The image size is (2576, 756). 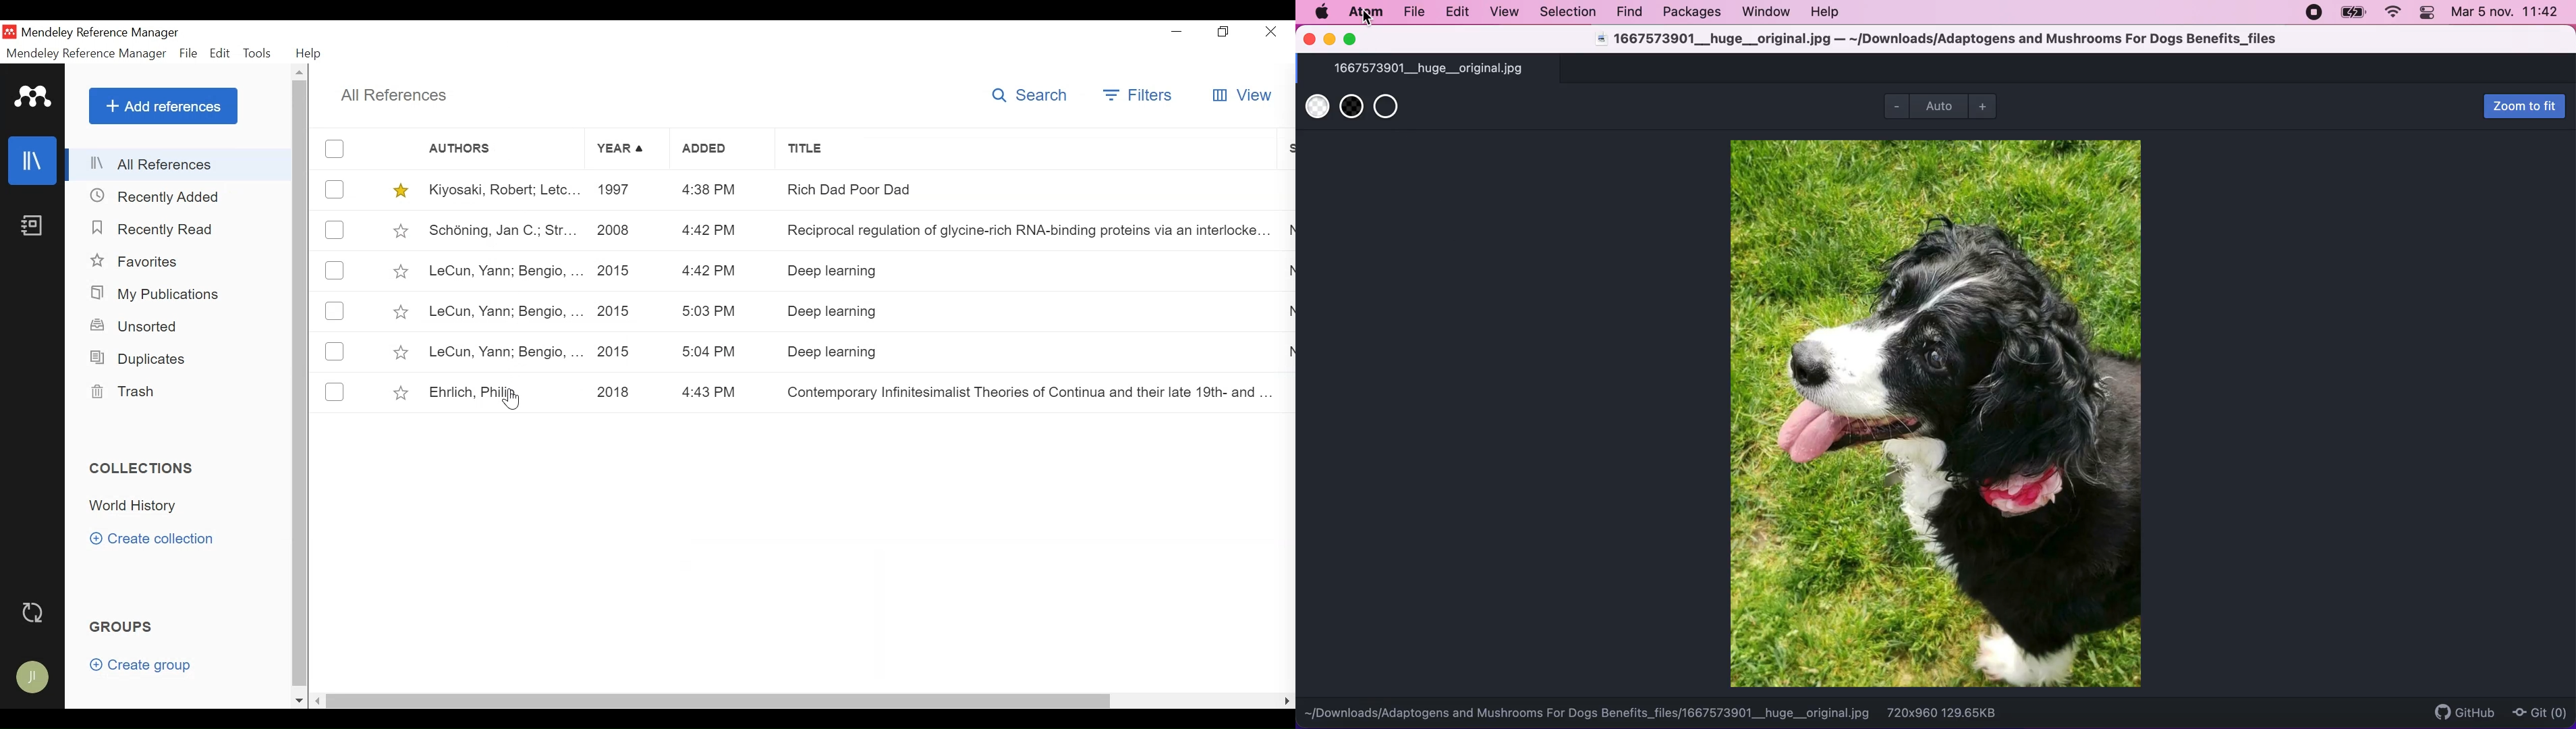 What do you see at coordinates (711, 352) in the screenshot?
I see `5:04 PM` at bounding box center [711, 352].